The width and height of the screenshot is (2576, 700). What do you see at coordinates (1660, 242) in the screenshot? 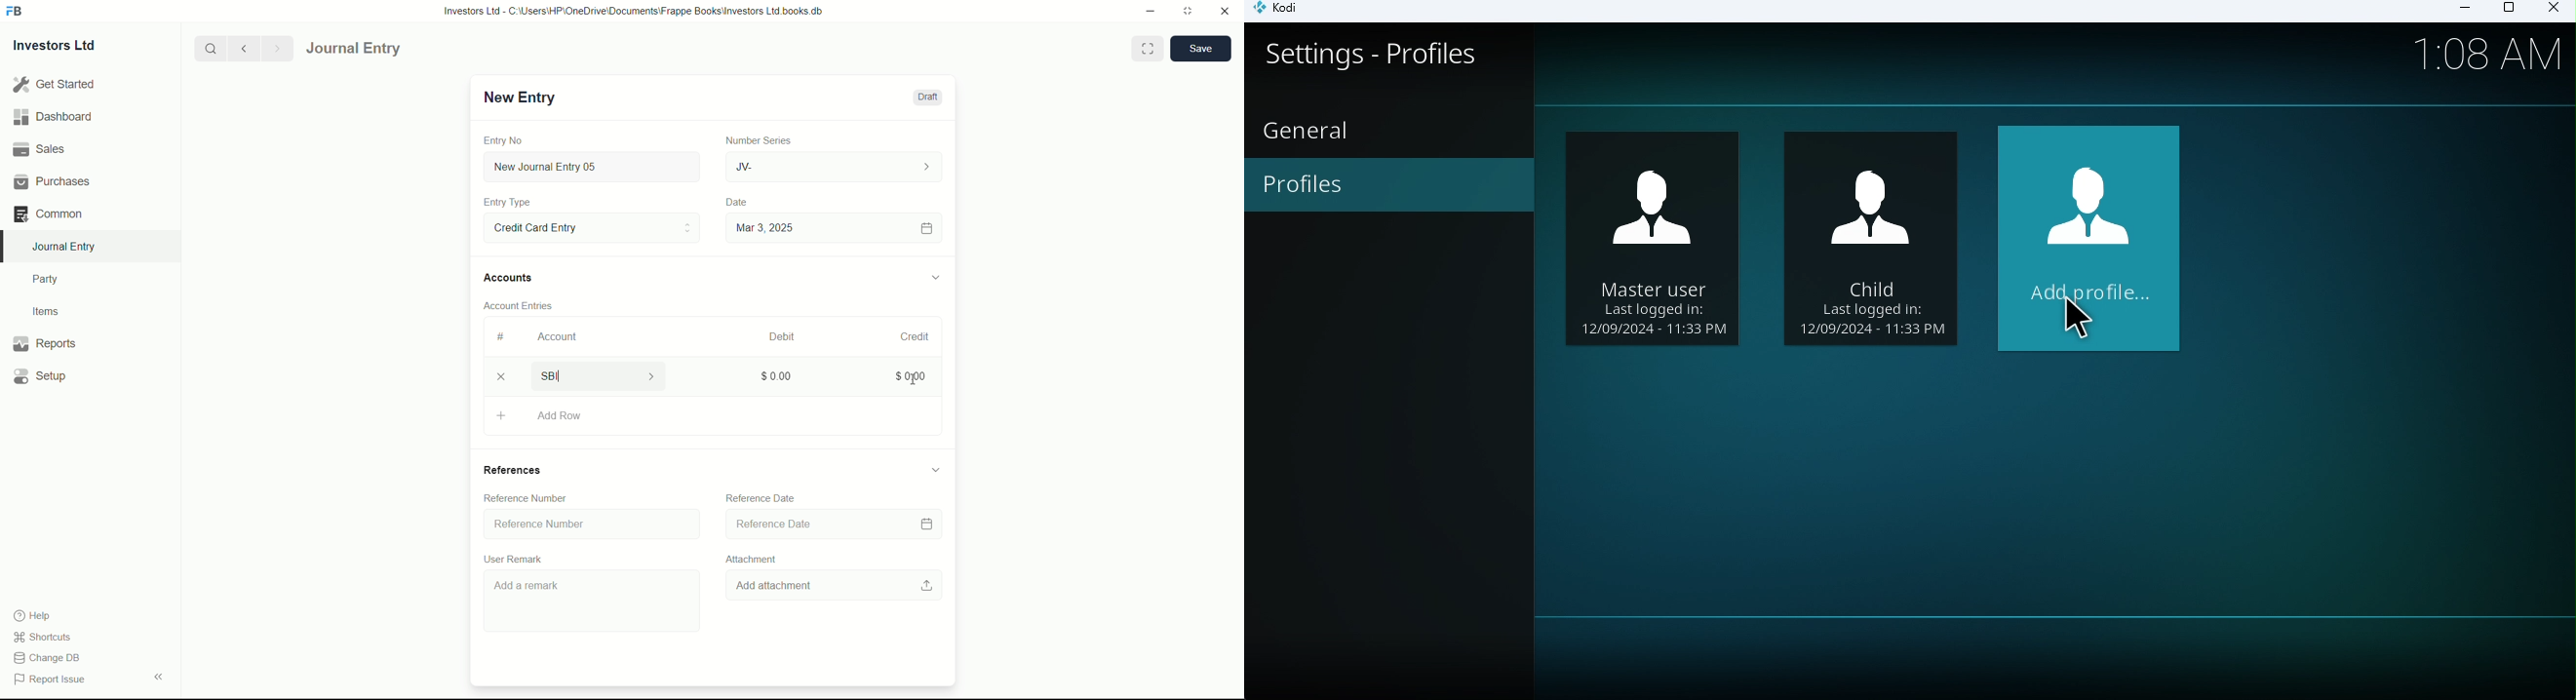
I see `Child` at bounding box center [1660, 242].